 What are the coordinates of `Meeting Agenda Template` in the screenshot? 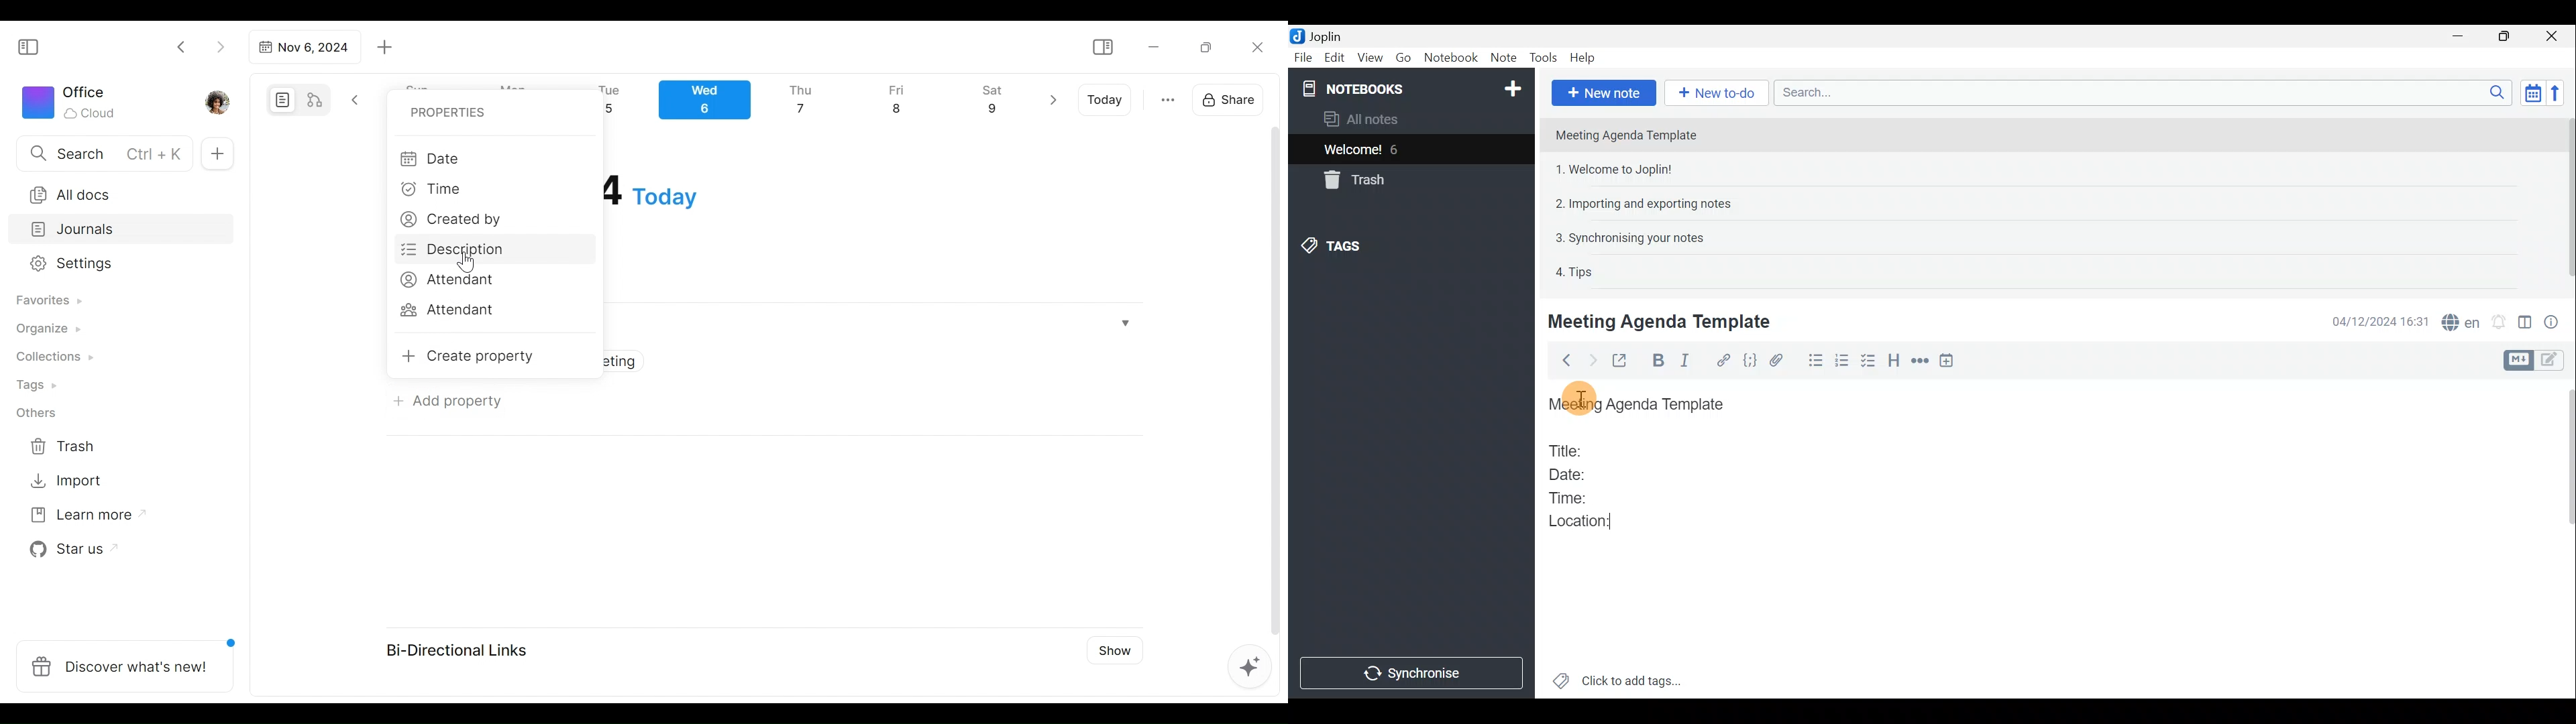 It's located at (1635, 408).